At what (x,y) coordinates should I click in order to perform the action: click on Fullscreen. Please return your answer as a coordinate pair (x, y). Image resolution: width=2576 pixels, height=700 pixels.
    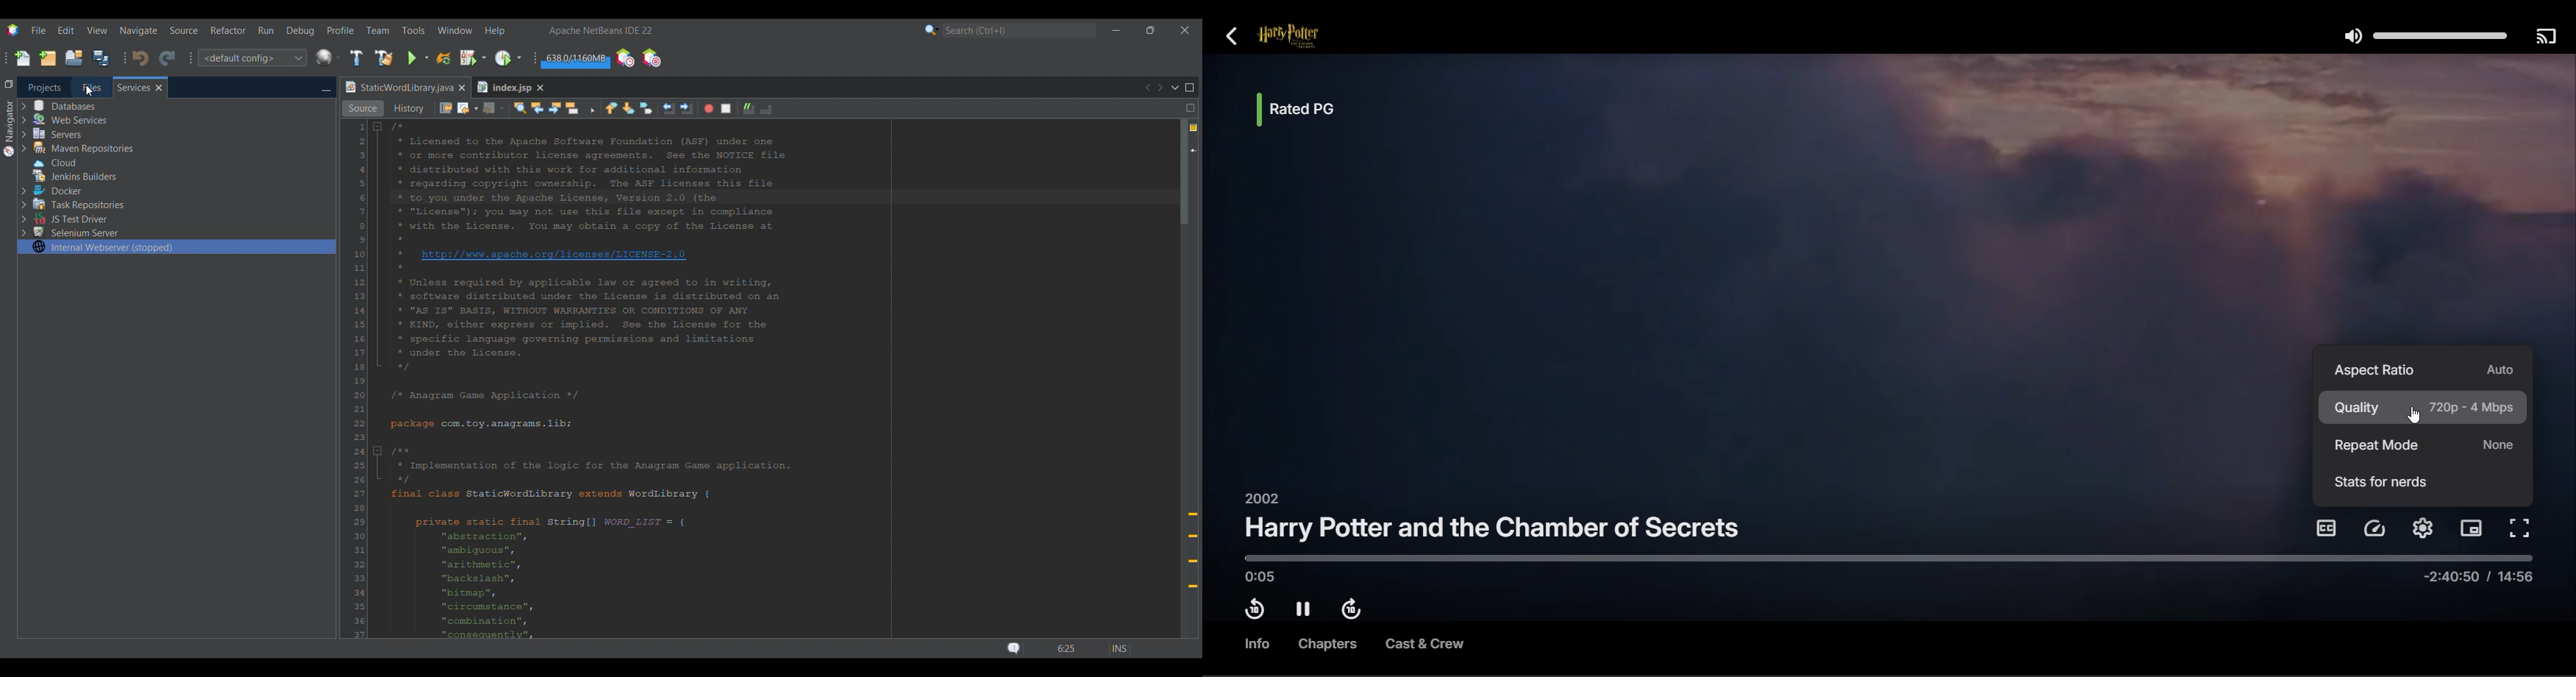
    Looking at the image, I should click on (2521, 529).